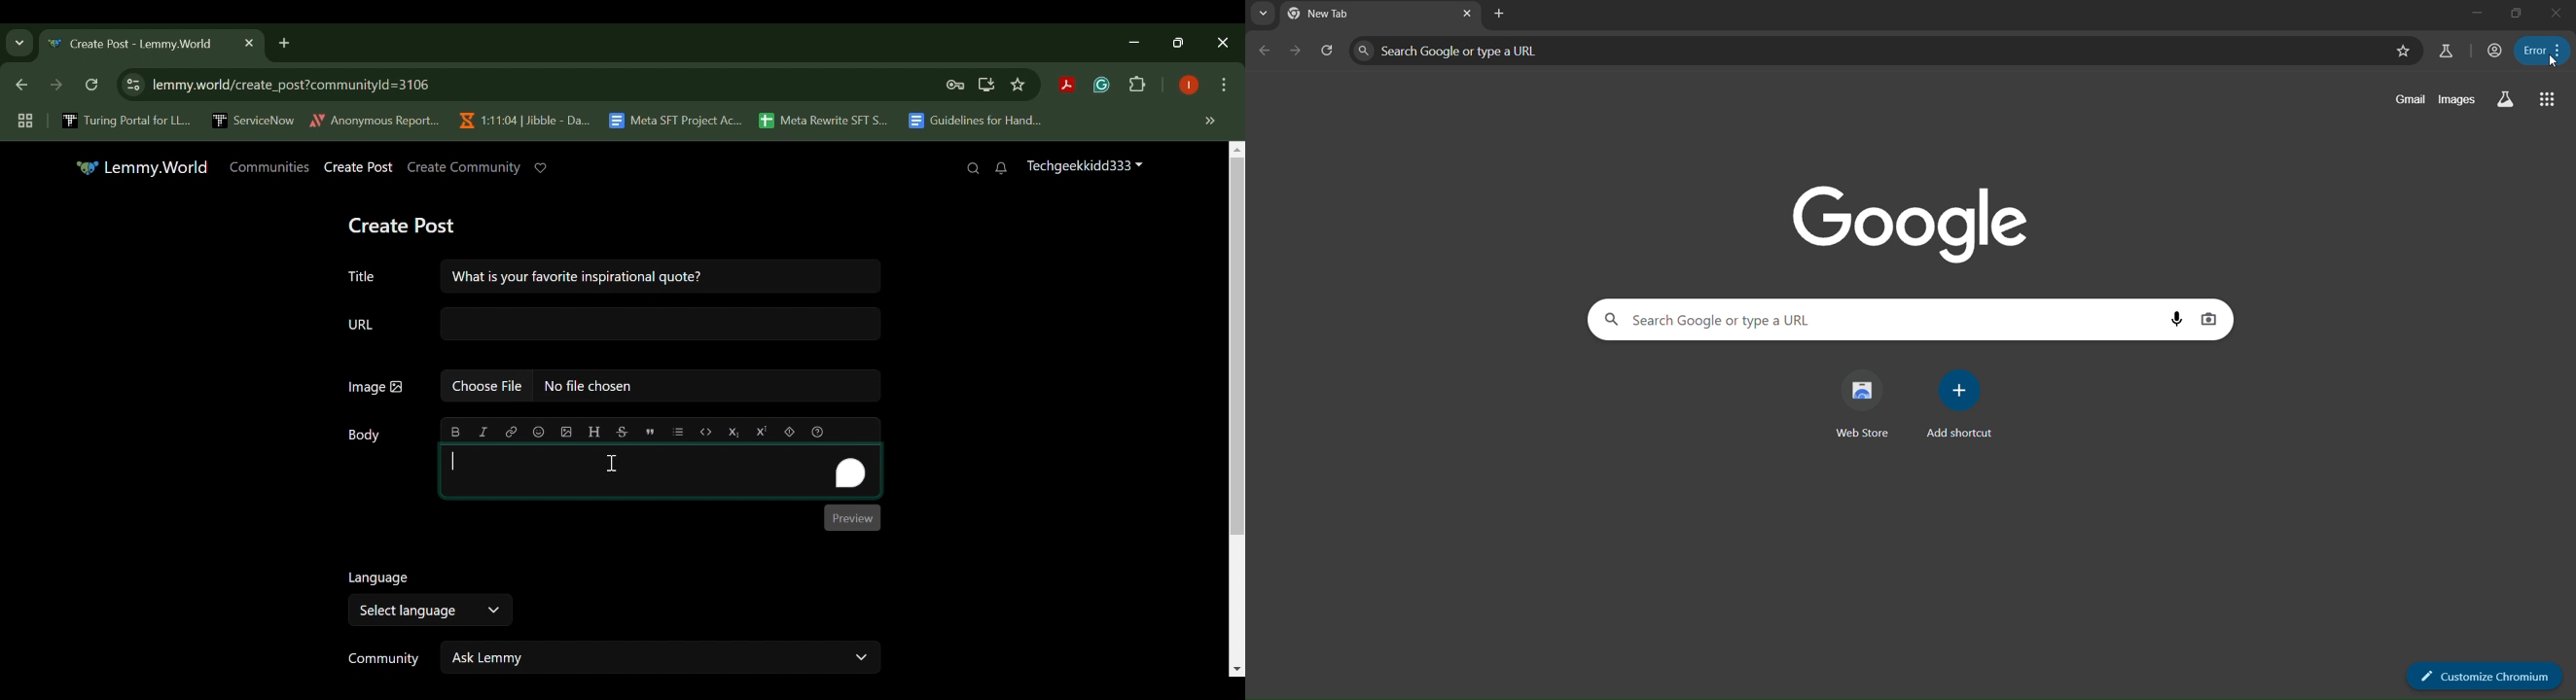 This screenshot has height=700, width=2576. Describe the element at coordinates (761, 431) in the screenshot. I see `Superscript` at that location.